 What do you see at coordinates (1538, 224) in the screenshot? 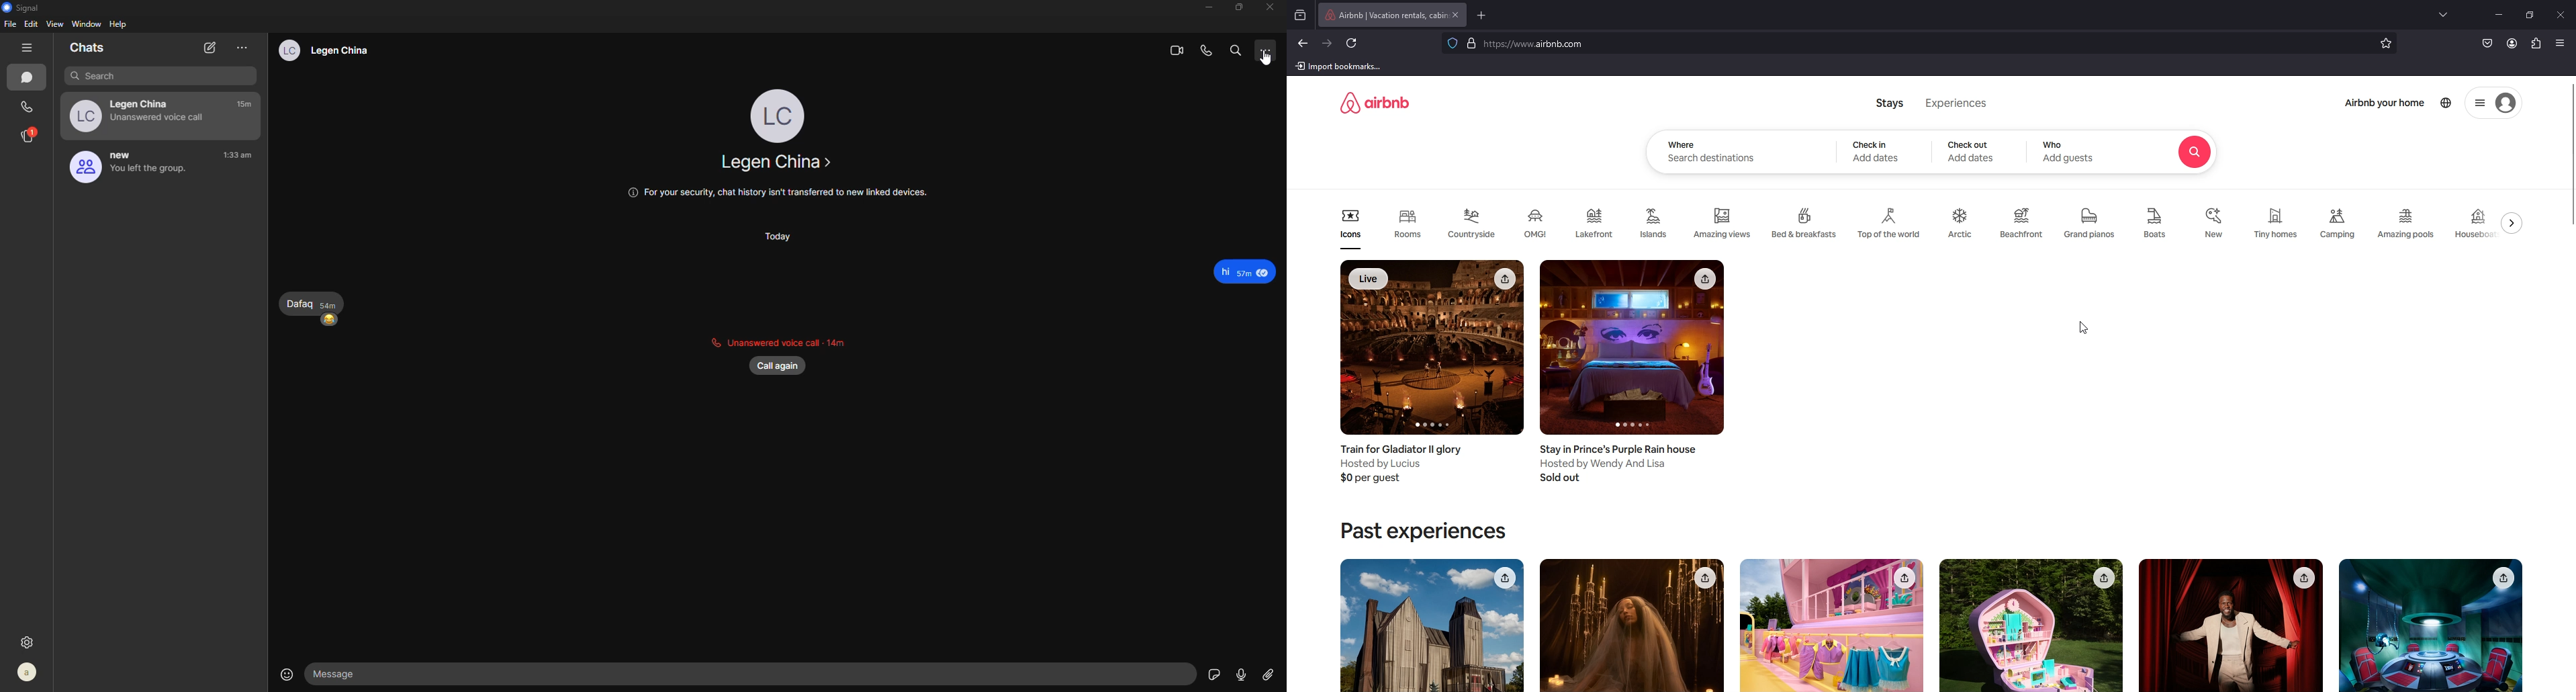
I see `OMG!` at bounding box center [1538, 224].